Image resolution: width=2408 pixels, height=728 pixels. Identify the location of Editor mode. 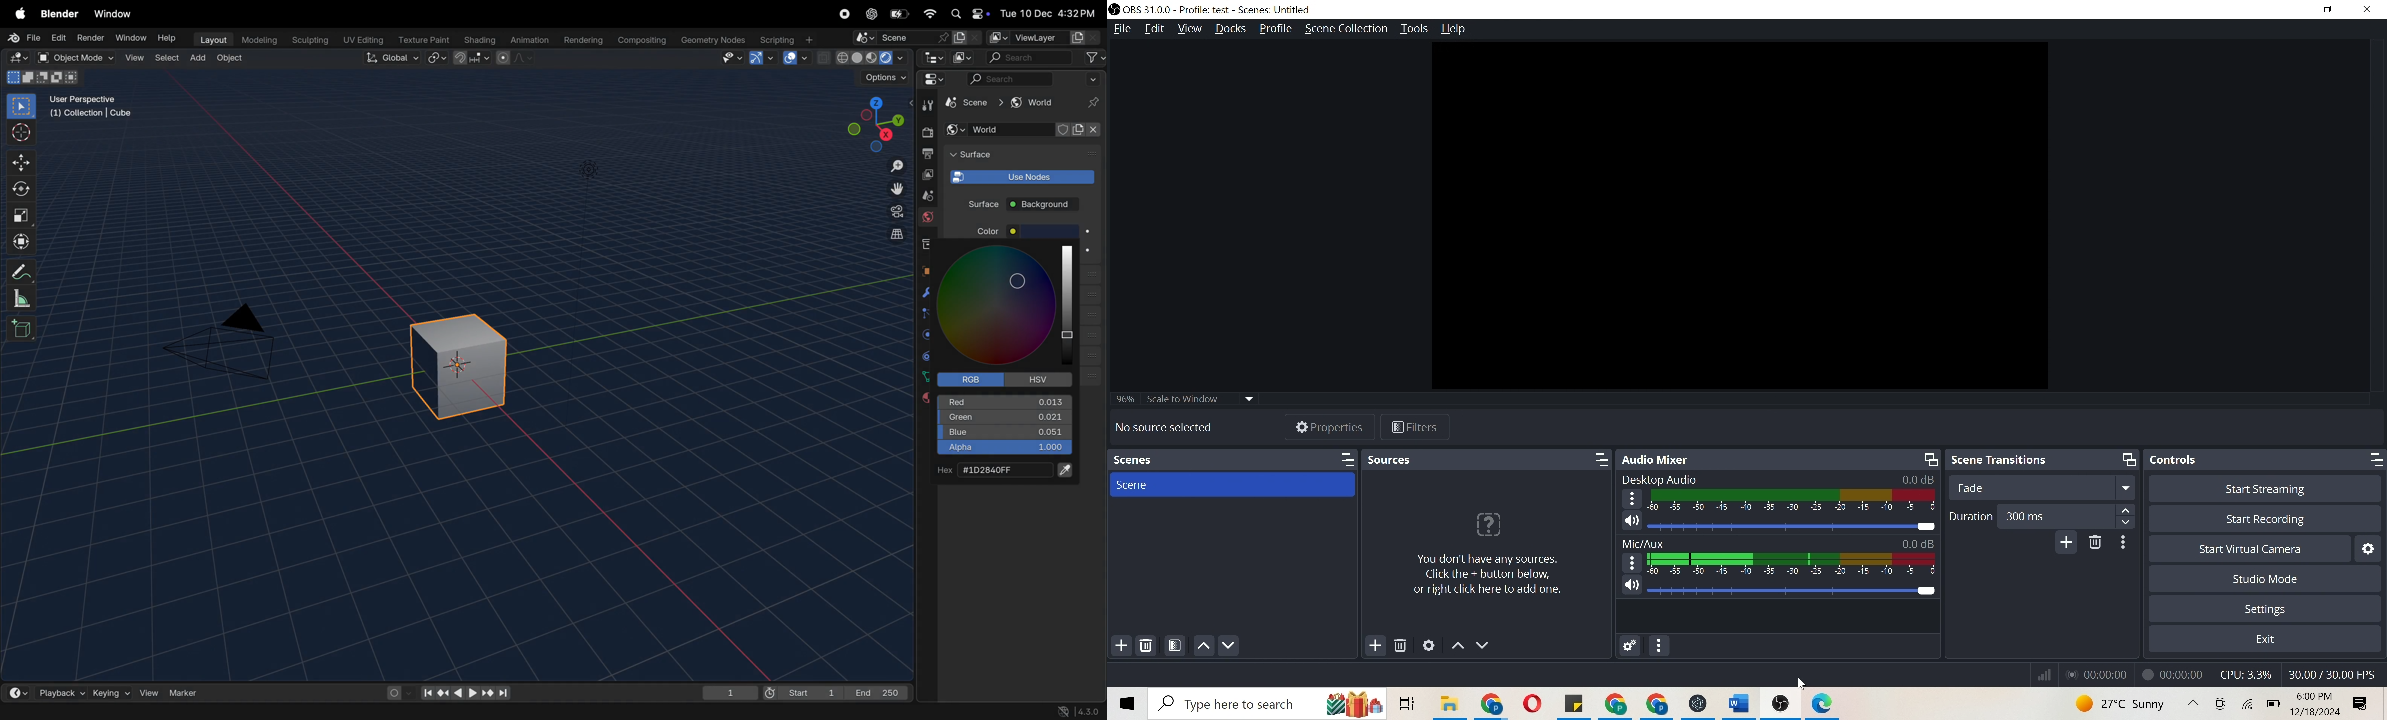
(932, 79).